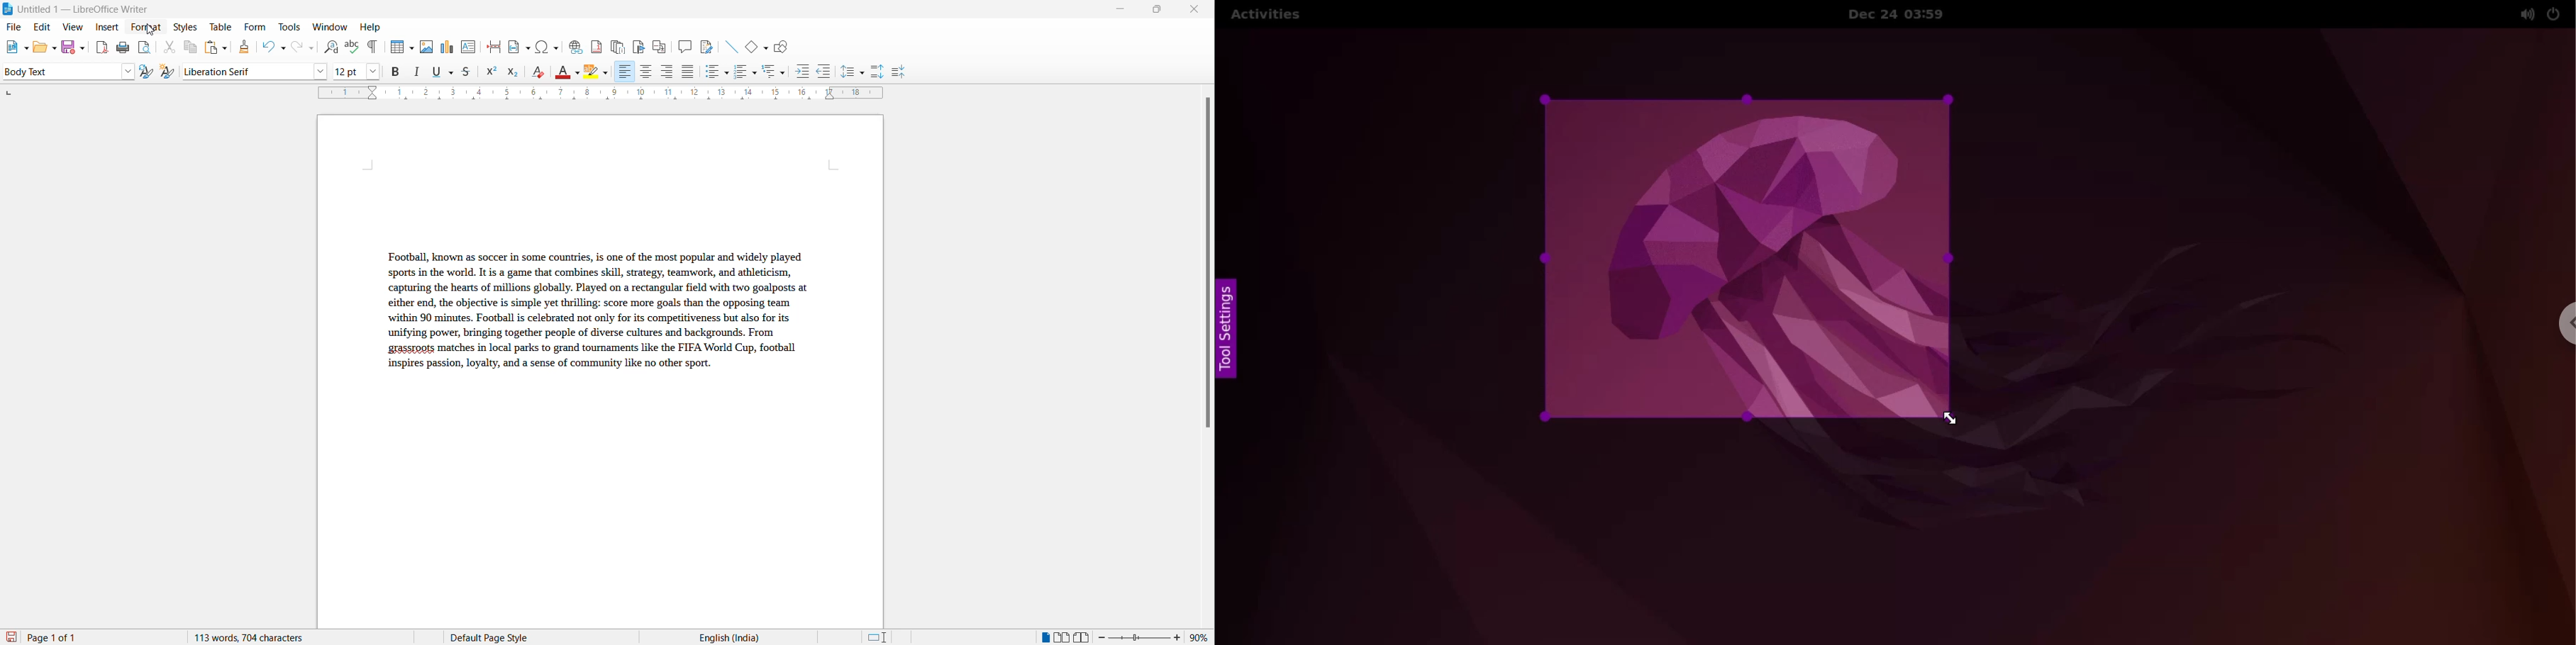  What do you see at coordinates (106, 28) in the screenshot?
I see `insert` at bounding box center [106, 28].